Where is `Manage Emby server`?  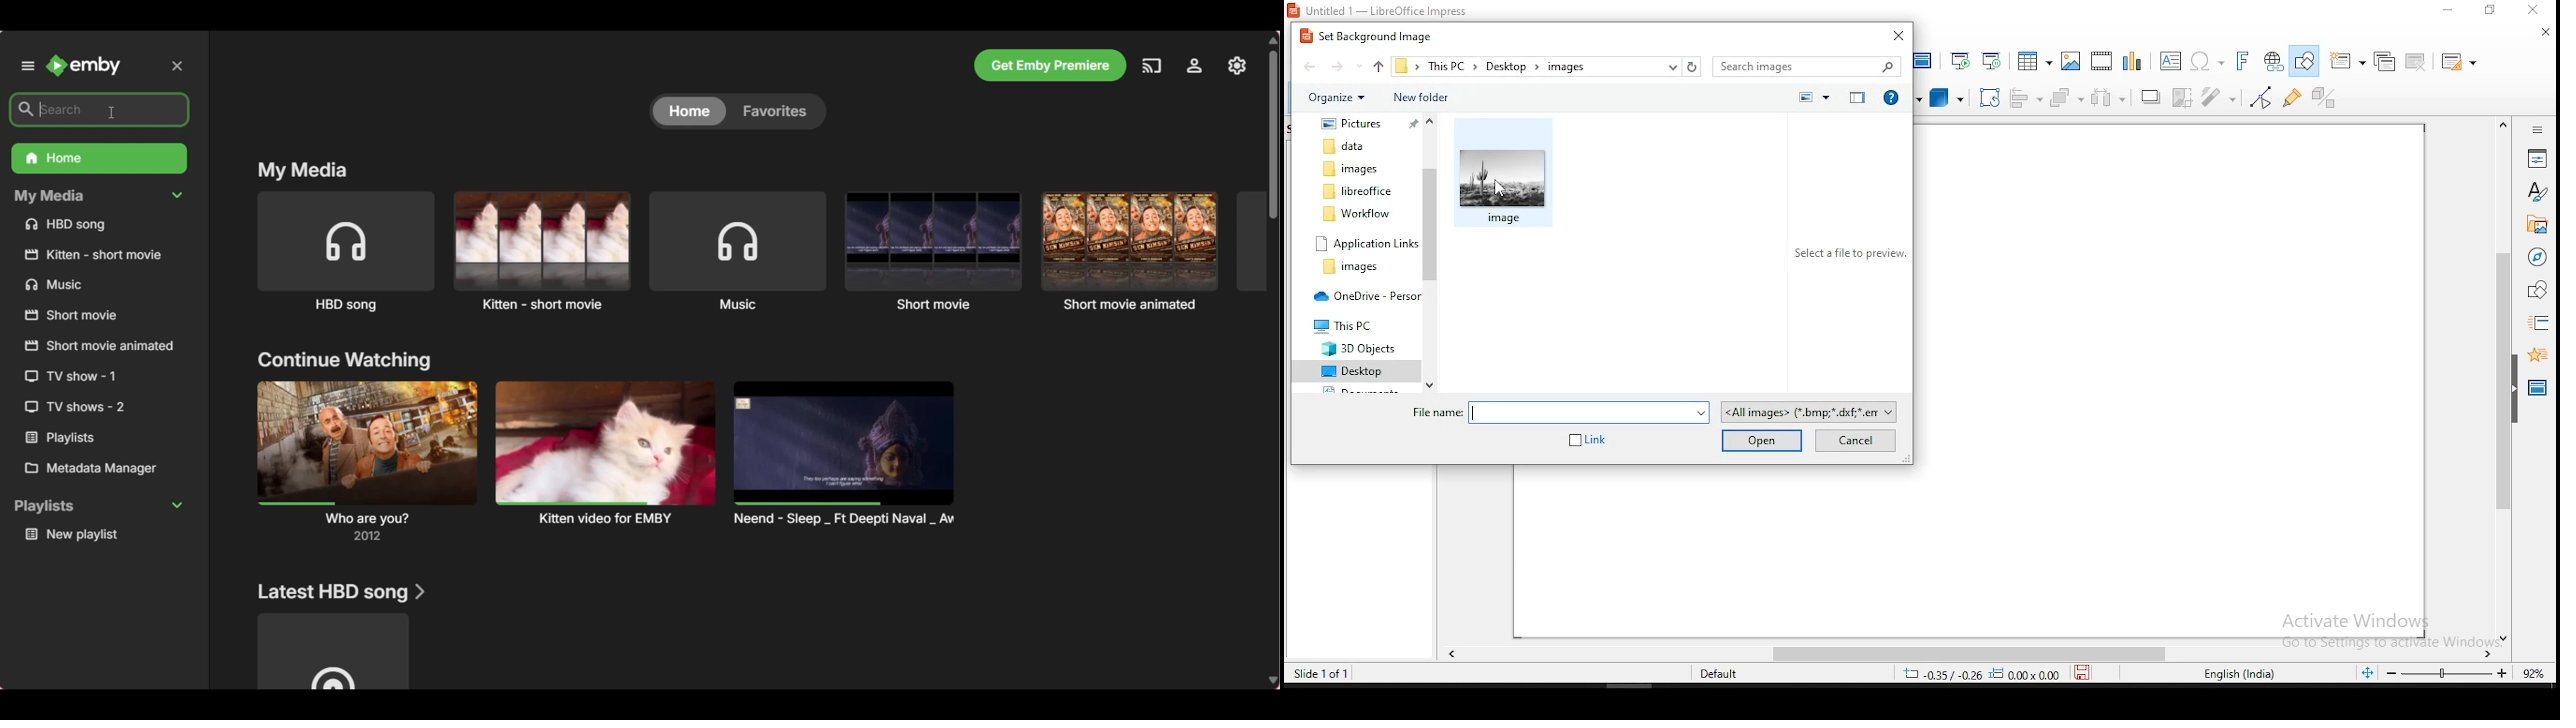
Manage Emby server is located at coordinates (1237, 65).